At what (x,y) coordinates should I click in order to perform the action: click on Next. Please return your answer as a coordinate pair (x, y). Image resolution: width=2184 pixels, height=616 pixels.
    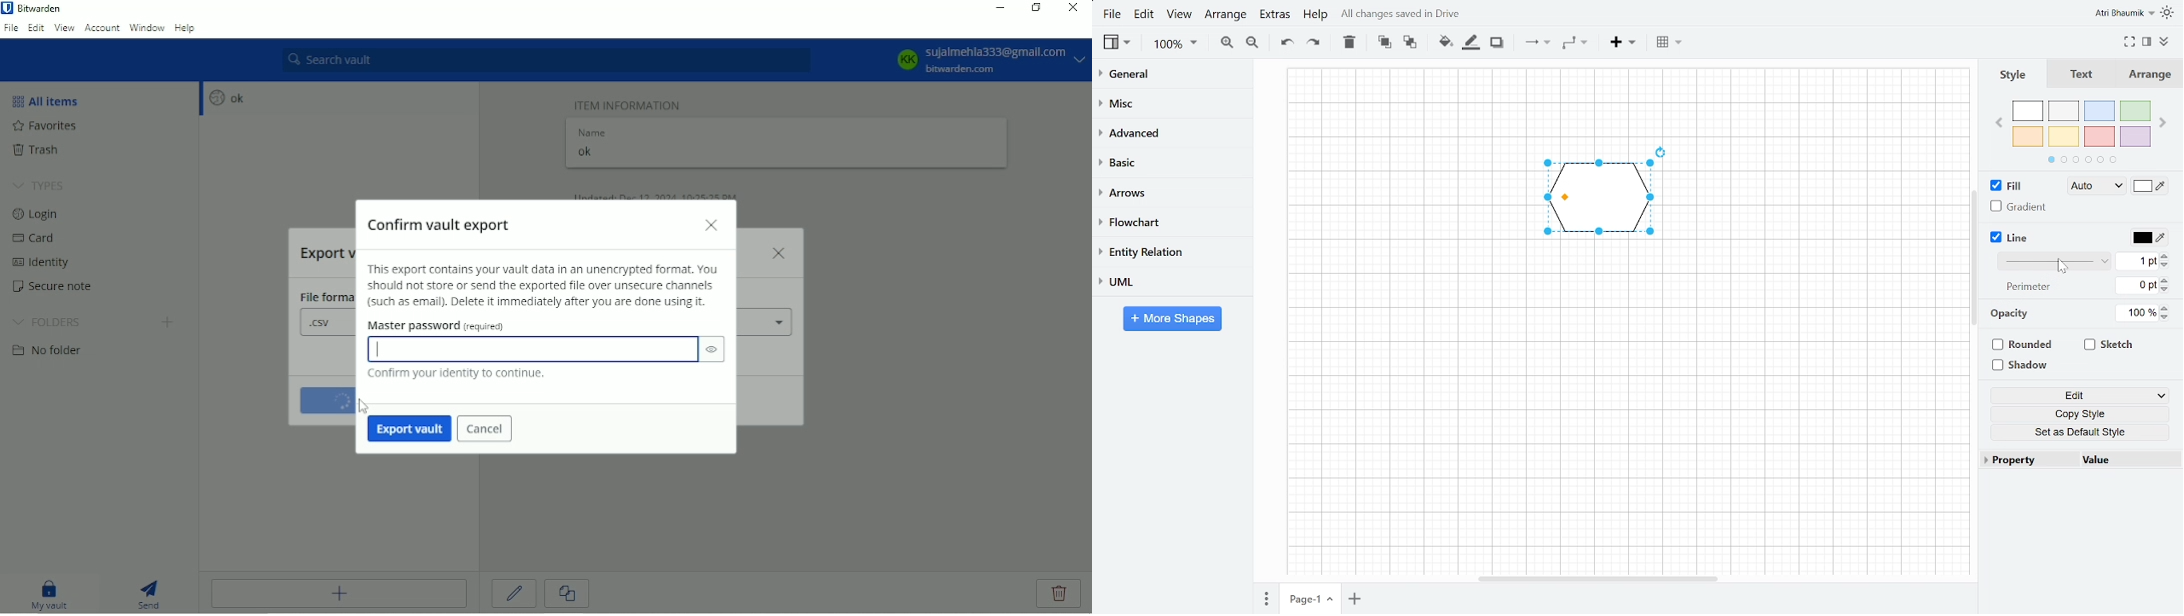
    Looking at the image, I should click on (2163, 121).